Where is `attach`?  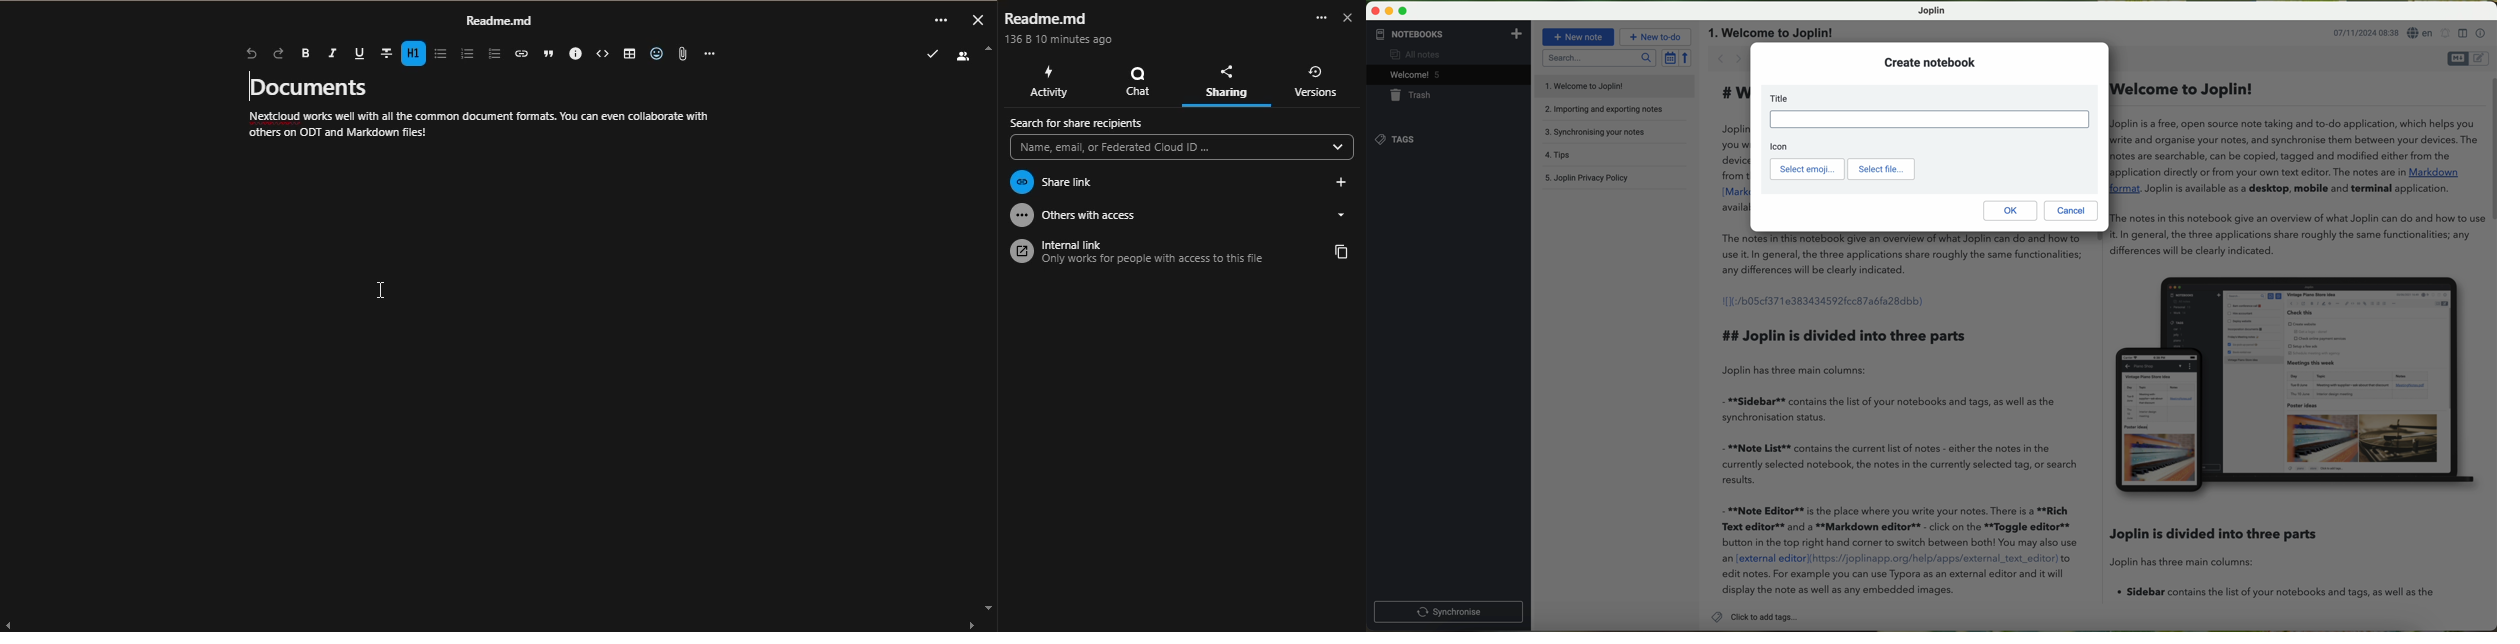 attach is located at coordinates (682, 54).